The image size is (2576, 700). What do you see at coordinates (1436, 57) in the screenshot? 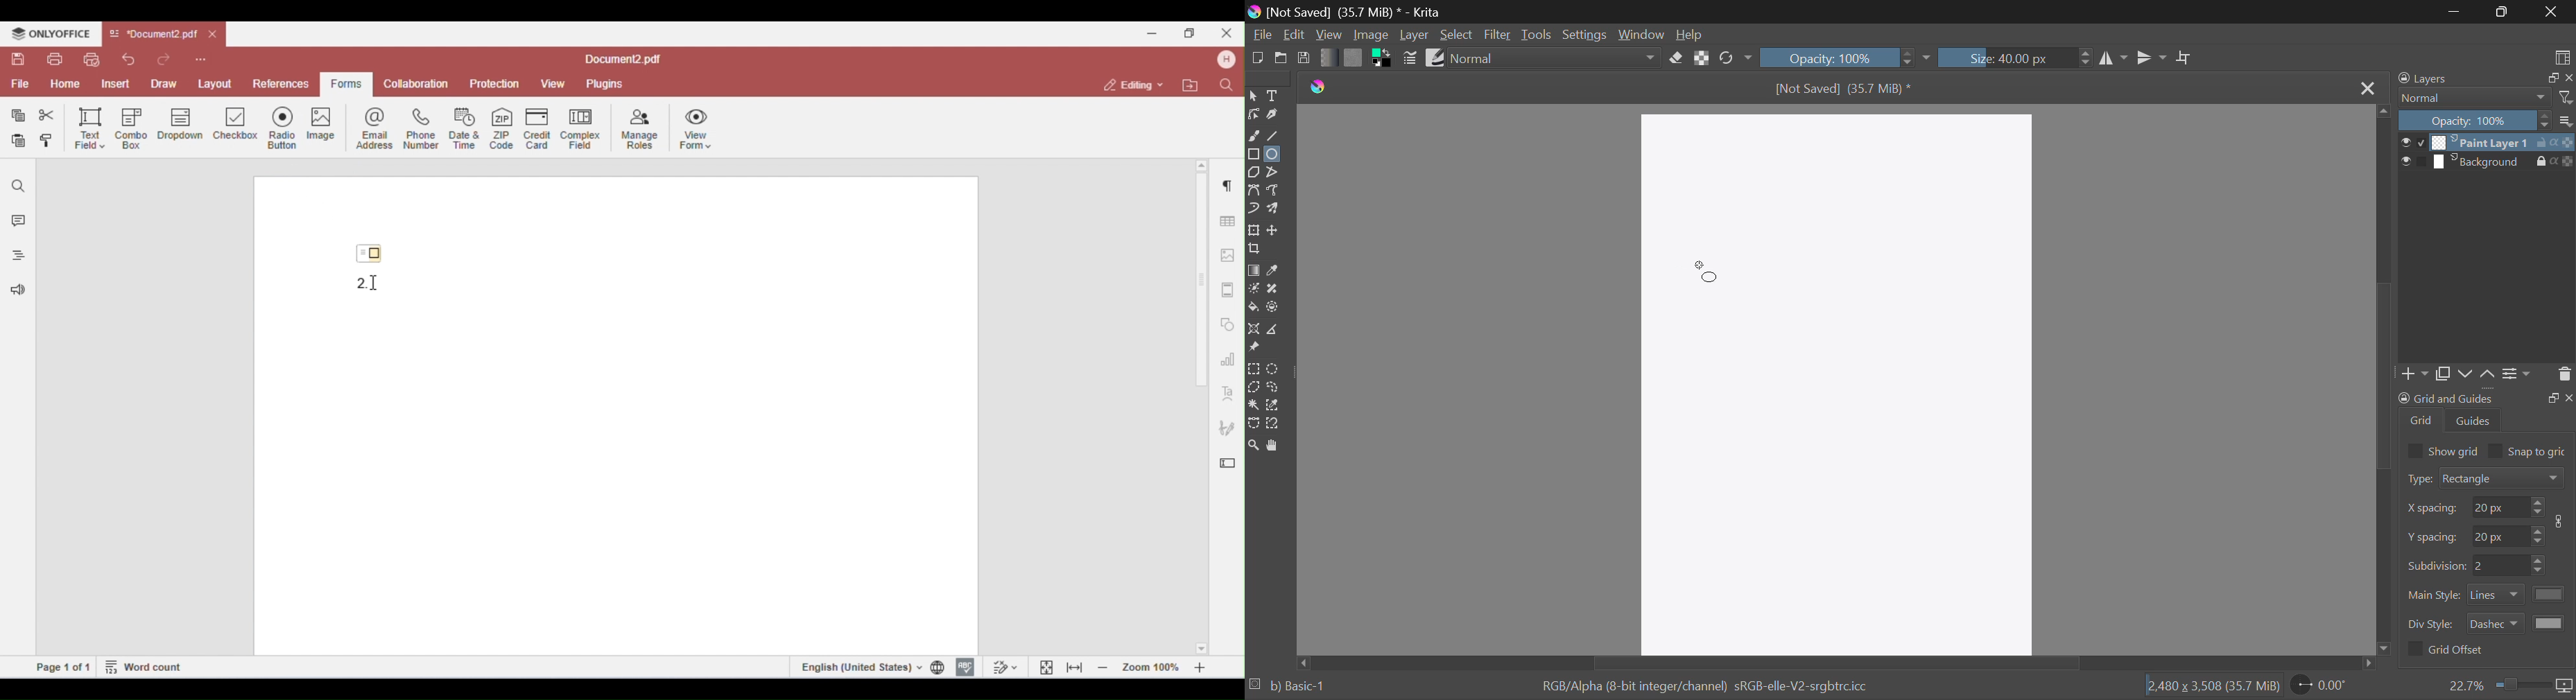
I see `Brush Presets` at bounding box center [1436, 57].